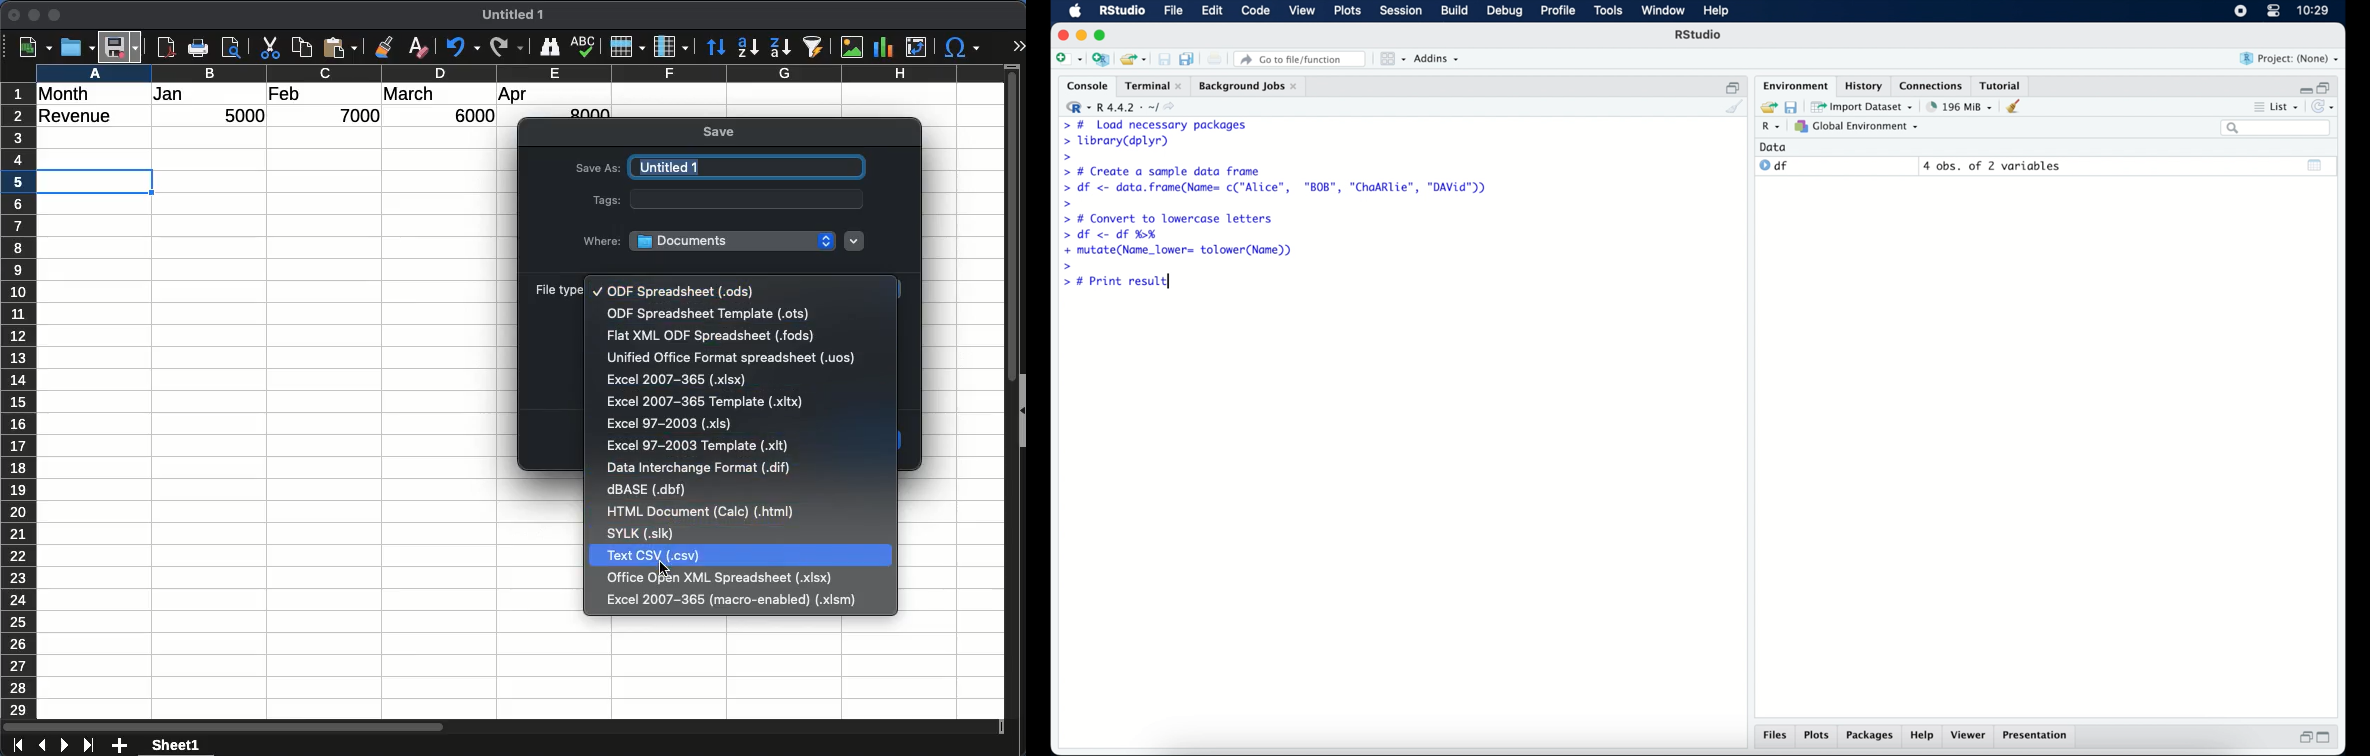 Image resolution: width=2380 pixels, height=756 pixels. Describe the element at coordinates (1774, 166) in the screenshot. I see `df` at that location.